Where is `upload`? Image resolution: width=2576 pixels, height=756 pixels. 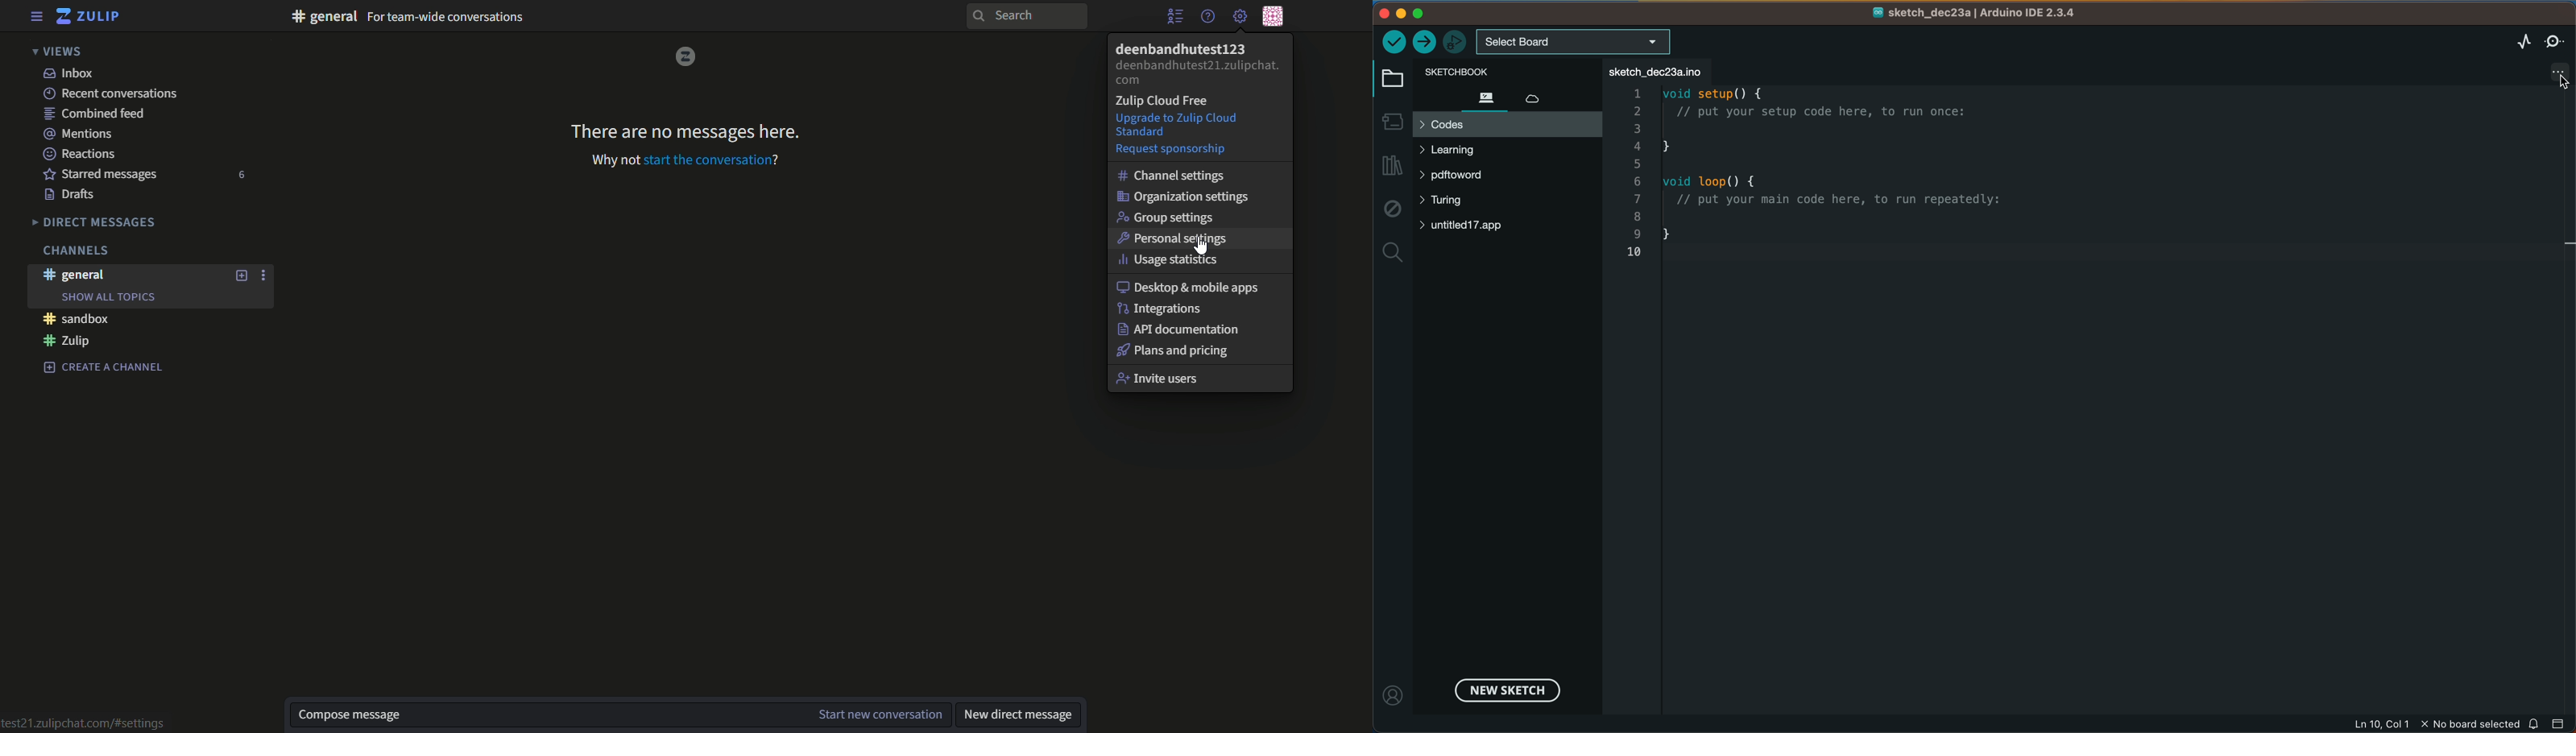
upload is located at coordinates (1425, 42).